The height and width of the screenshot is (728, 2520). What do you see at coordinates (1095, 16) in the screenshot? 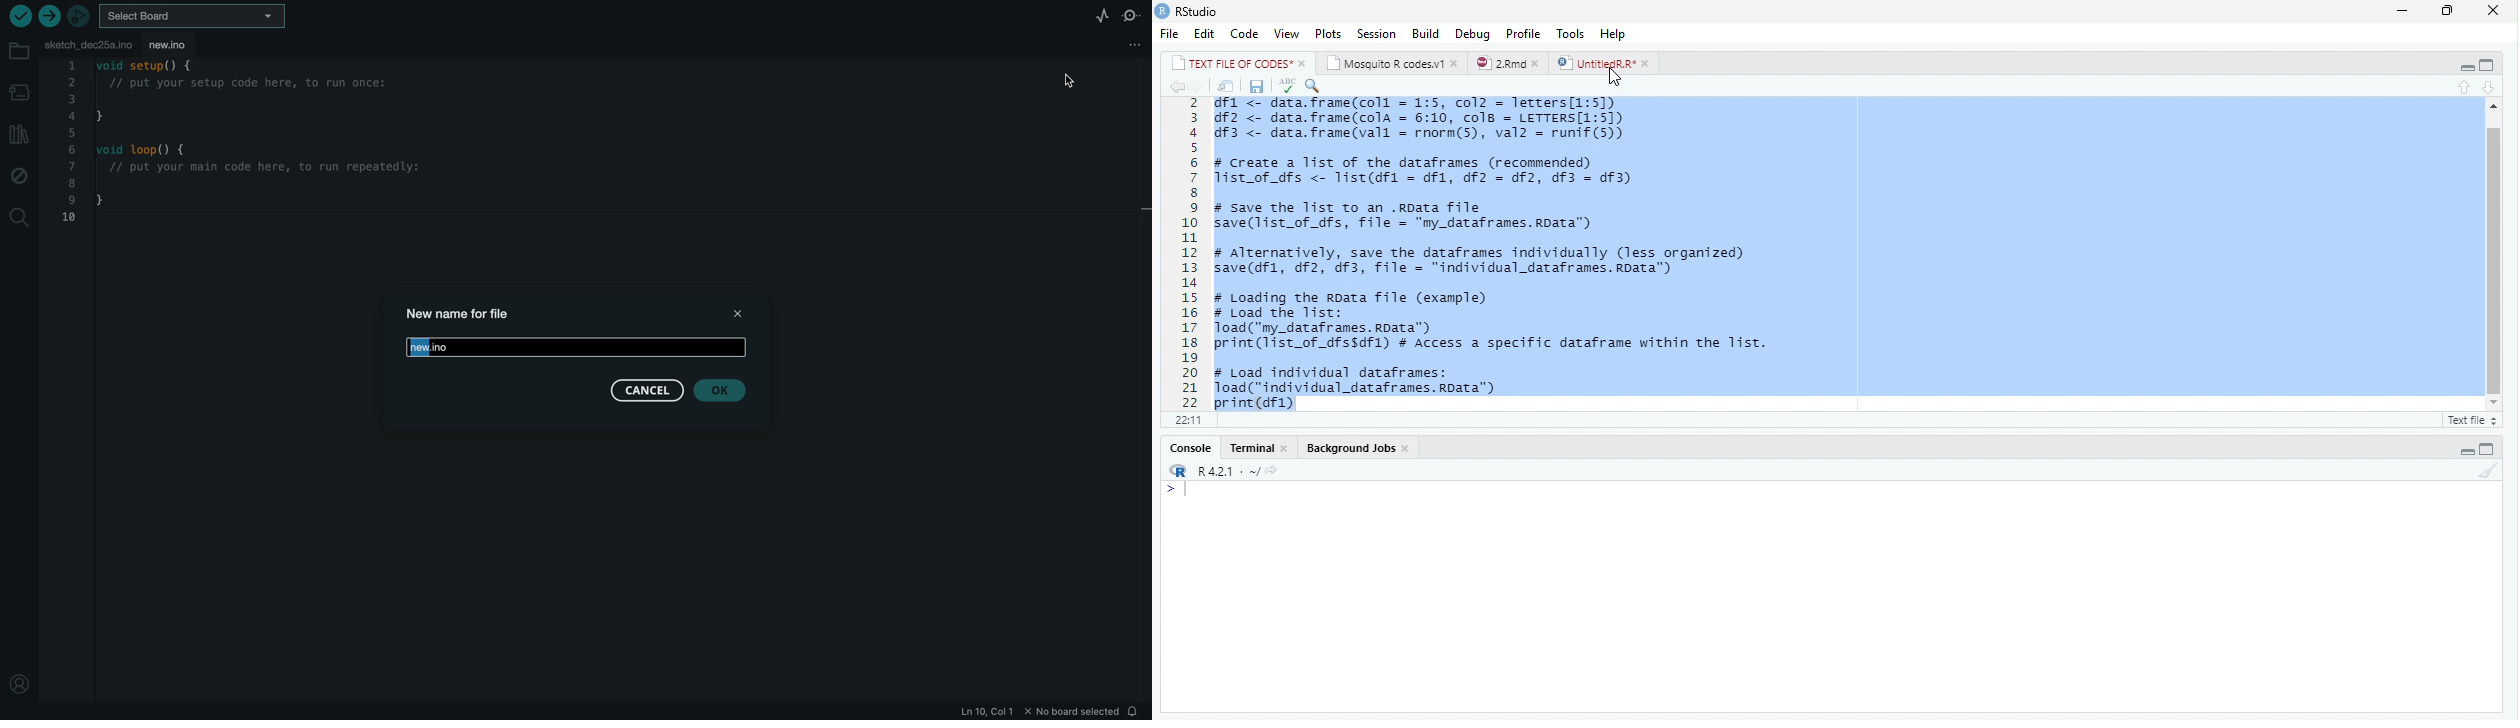
I see `serial plotter` at bounding box center [1095, 16].